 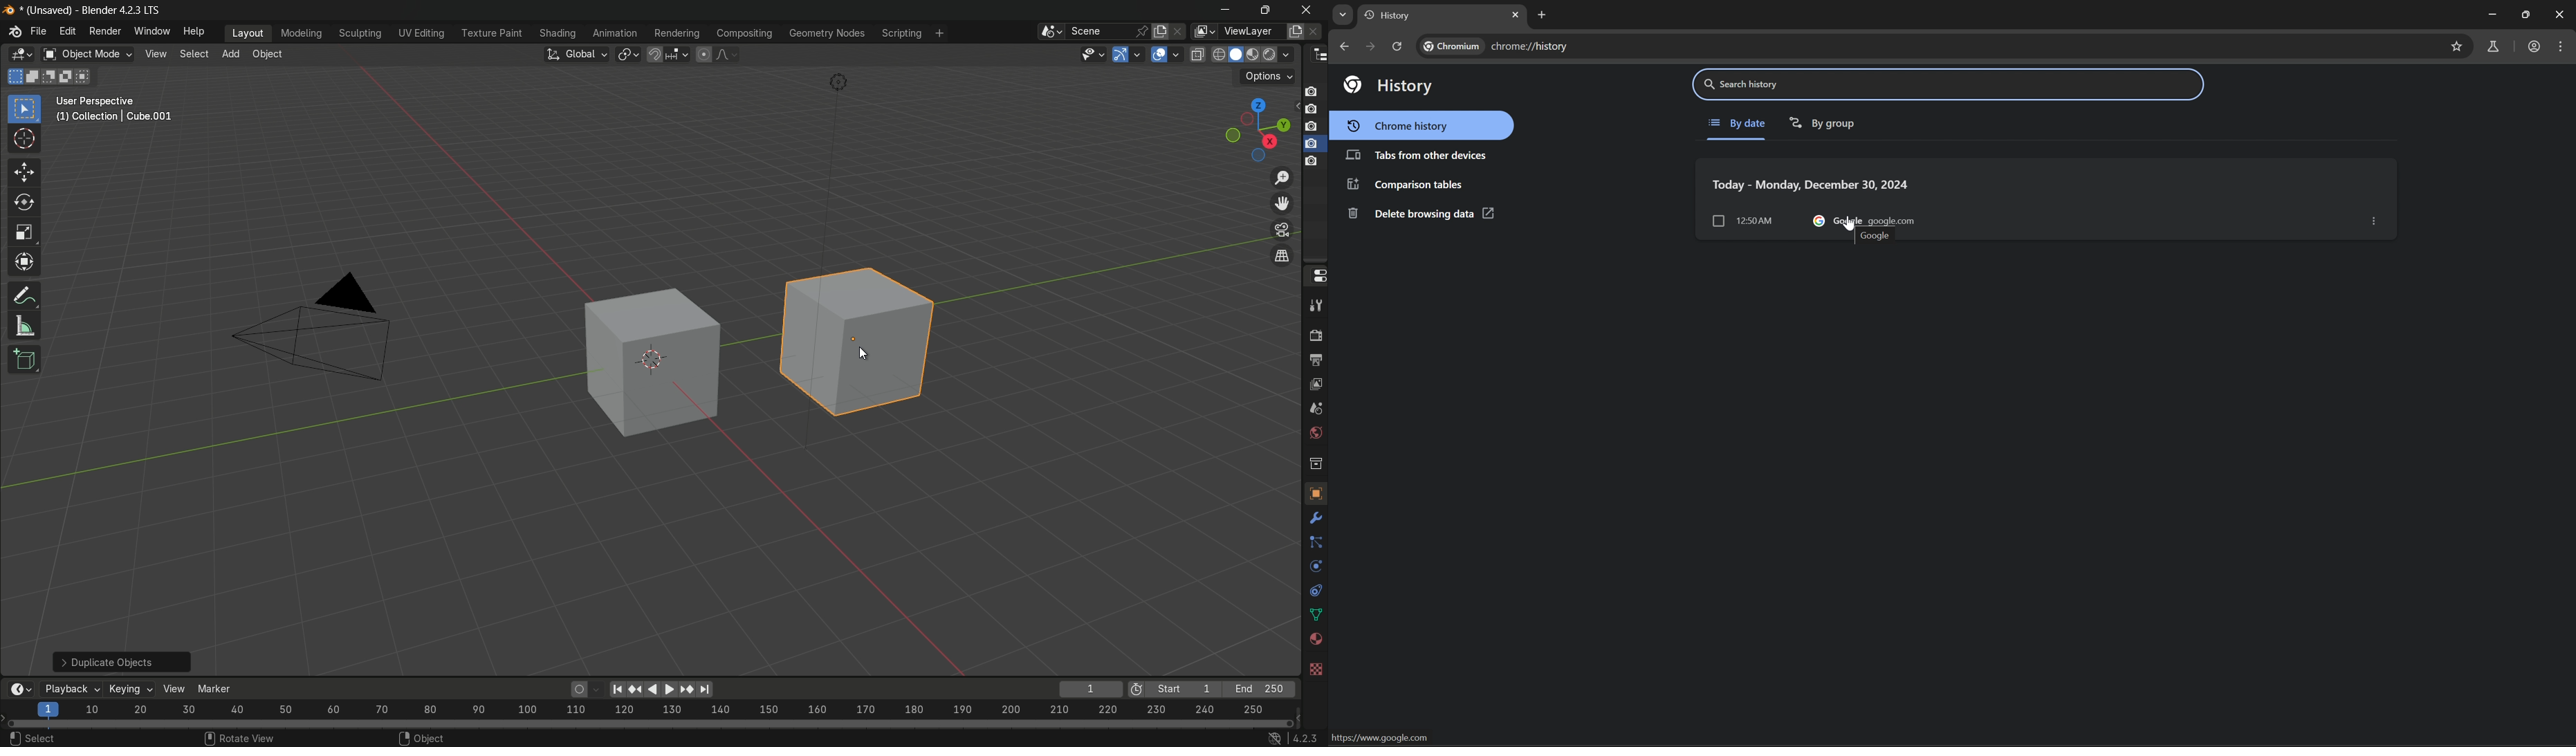 I want to click on set new selection, so click(x=13, y=77).